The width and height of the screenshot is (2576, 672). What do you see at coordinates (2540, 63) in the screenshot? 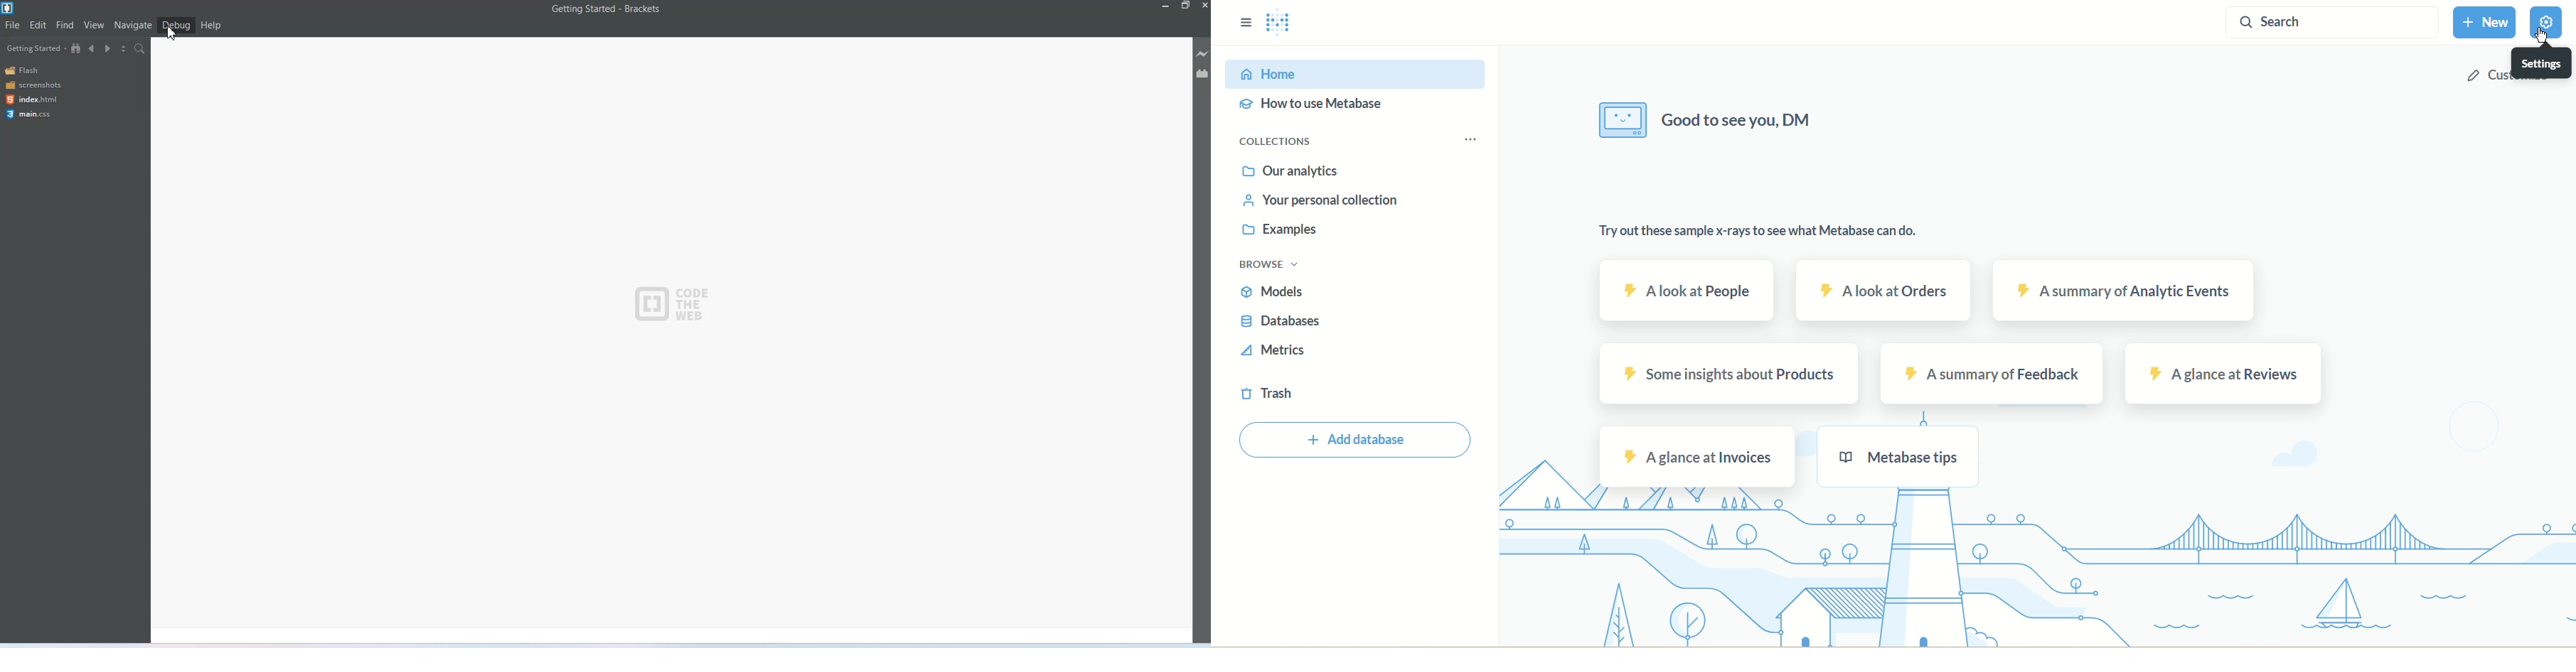
I see `settings` at bounding box center [2540, 63].